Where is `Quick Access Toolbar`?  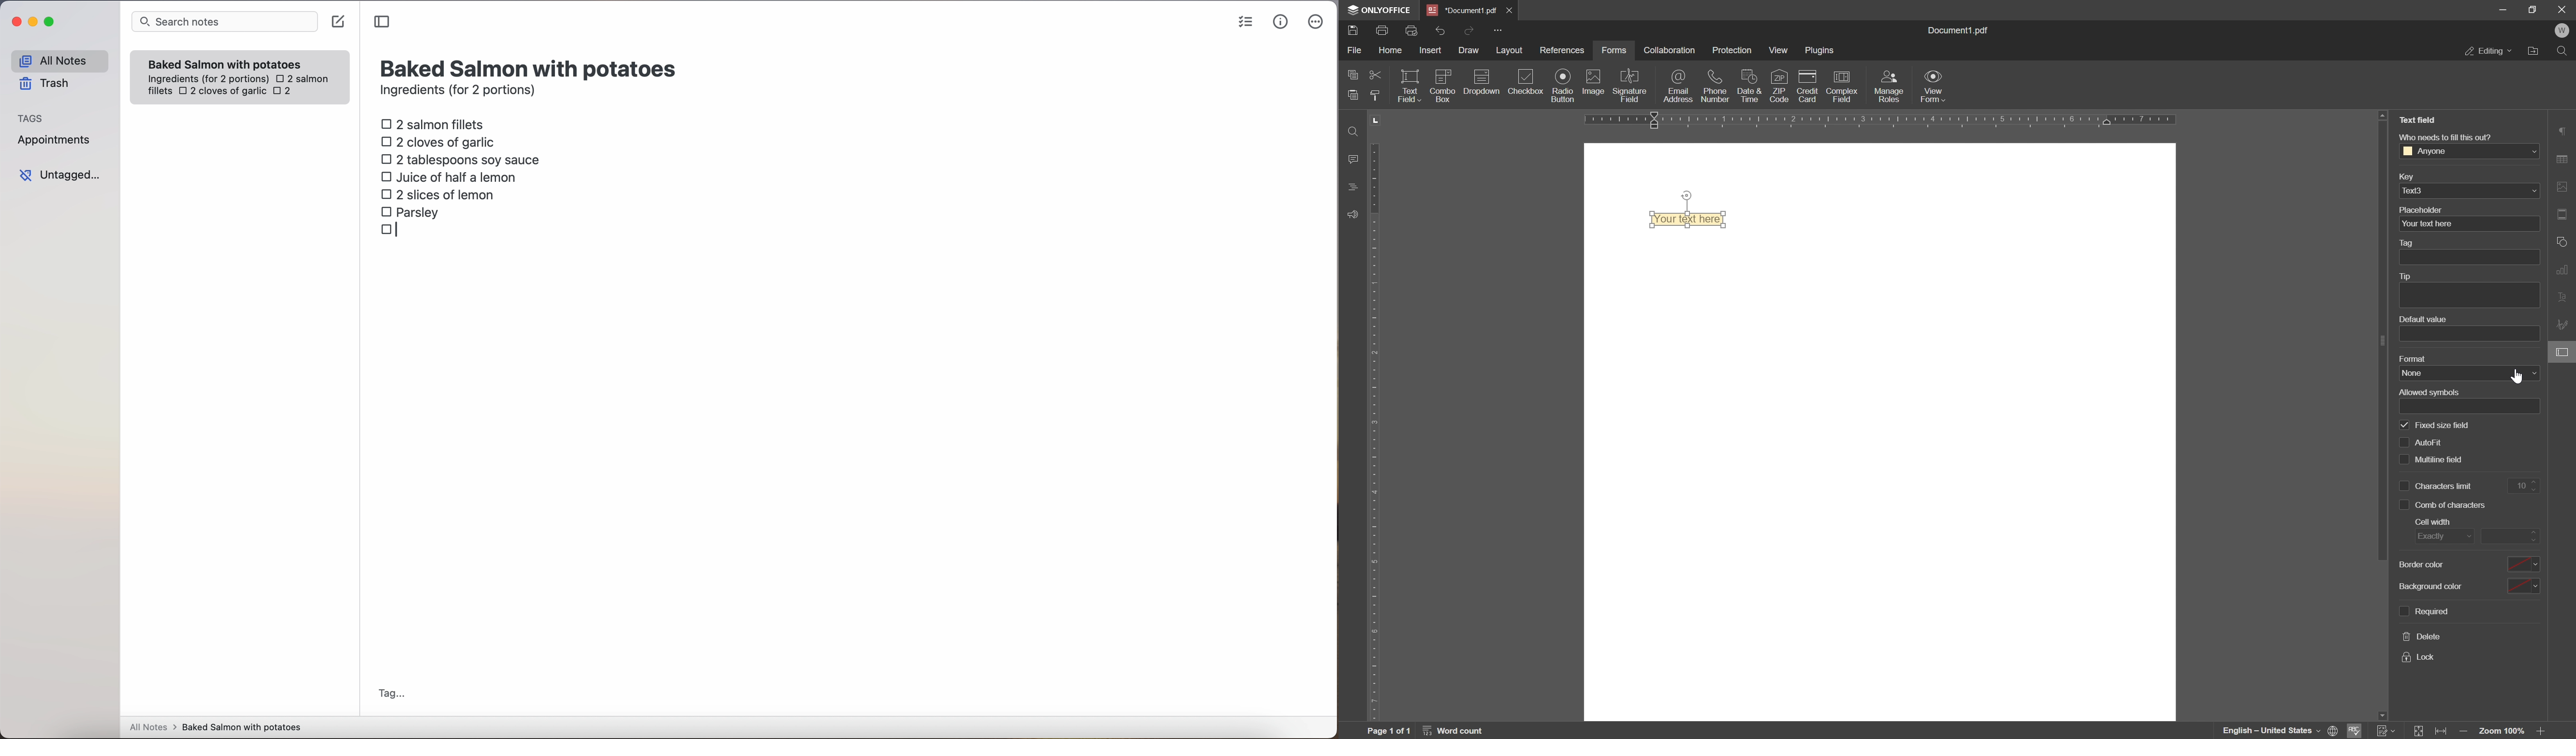
Quick Access Toolbar is located at coordinates (1498, 30).